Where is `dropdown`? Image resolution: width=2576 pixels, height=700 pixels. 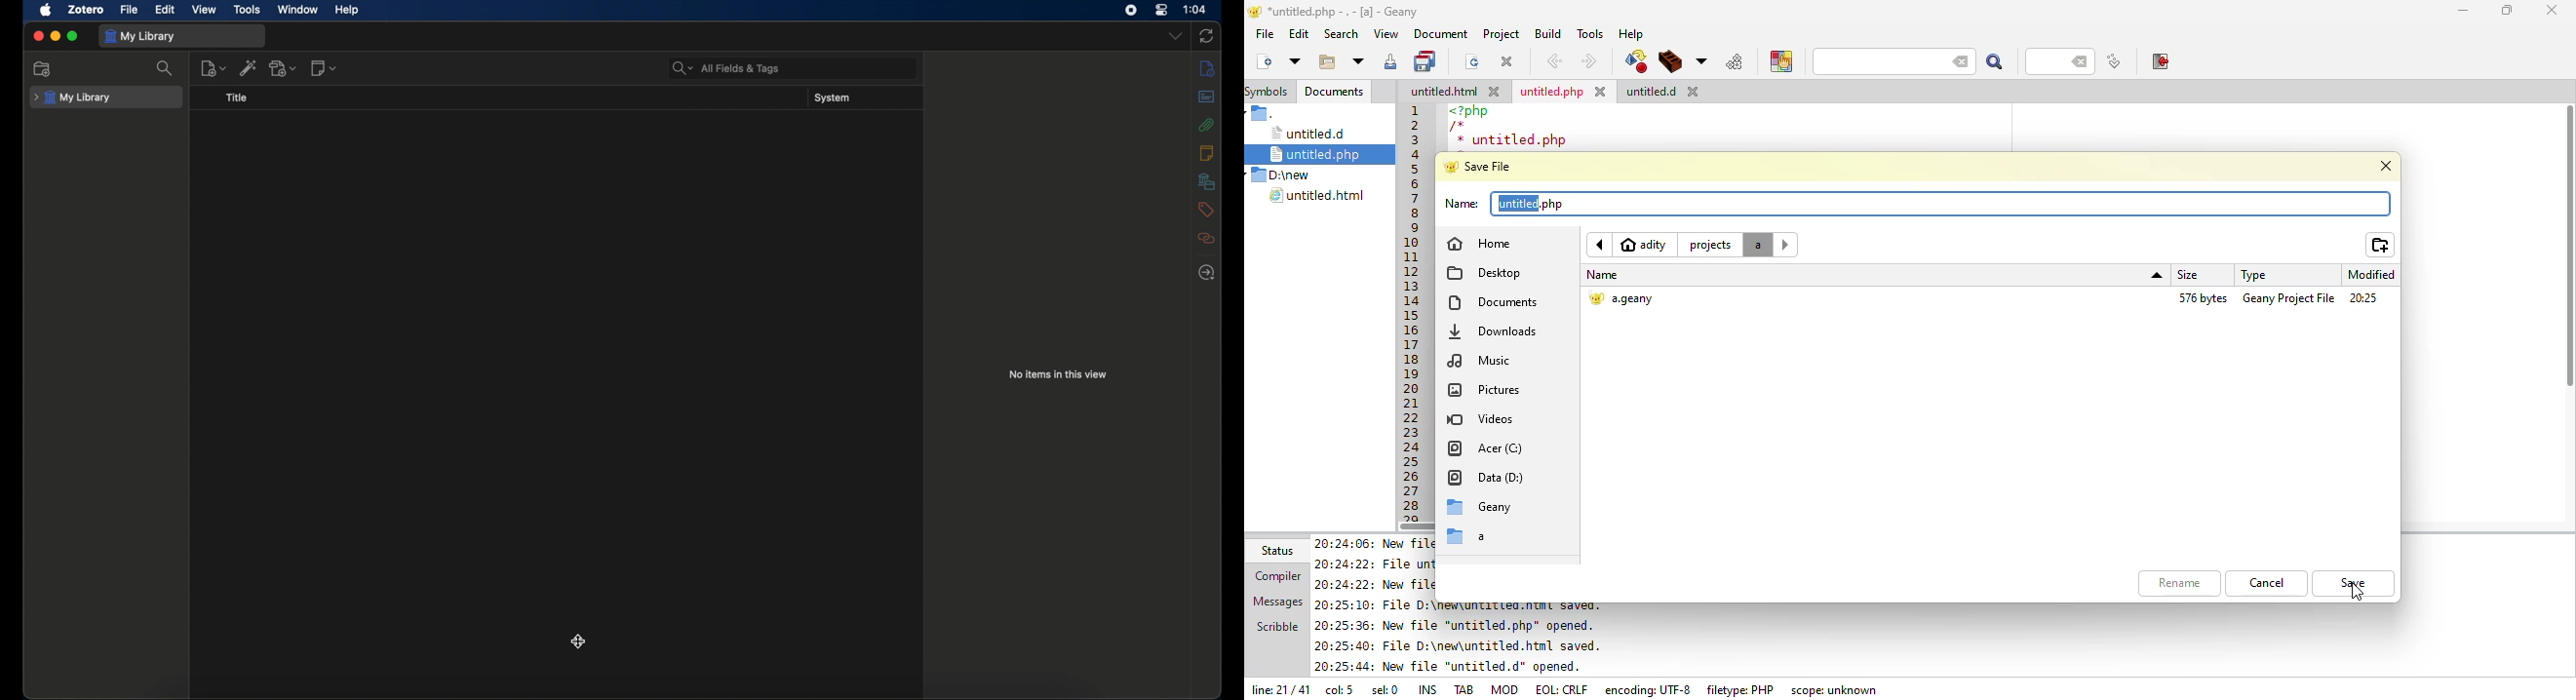
dropdown is located at coordinates (1175, 36).